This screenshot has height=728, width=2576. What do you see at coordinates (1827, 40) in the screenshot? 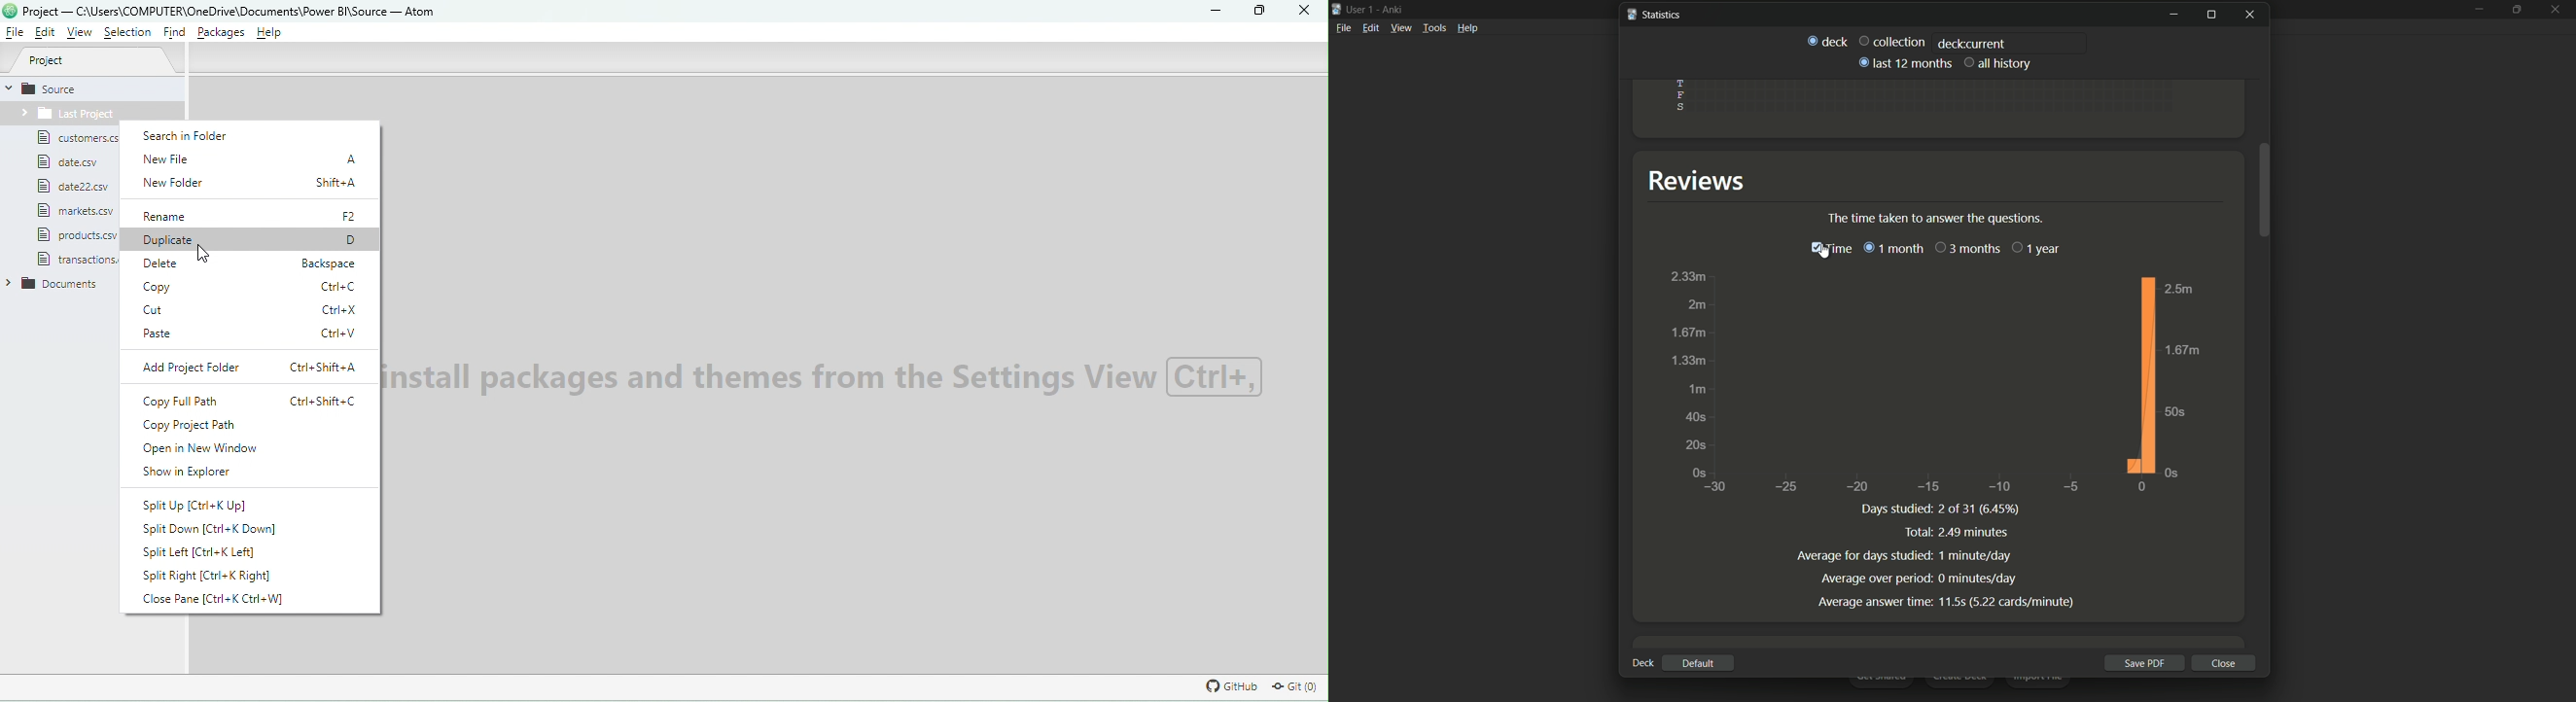
I see `deck` at bounding box center [1827, 40].